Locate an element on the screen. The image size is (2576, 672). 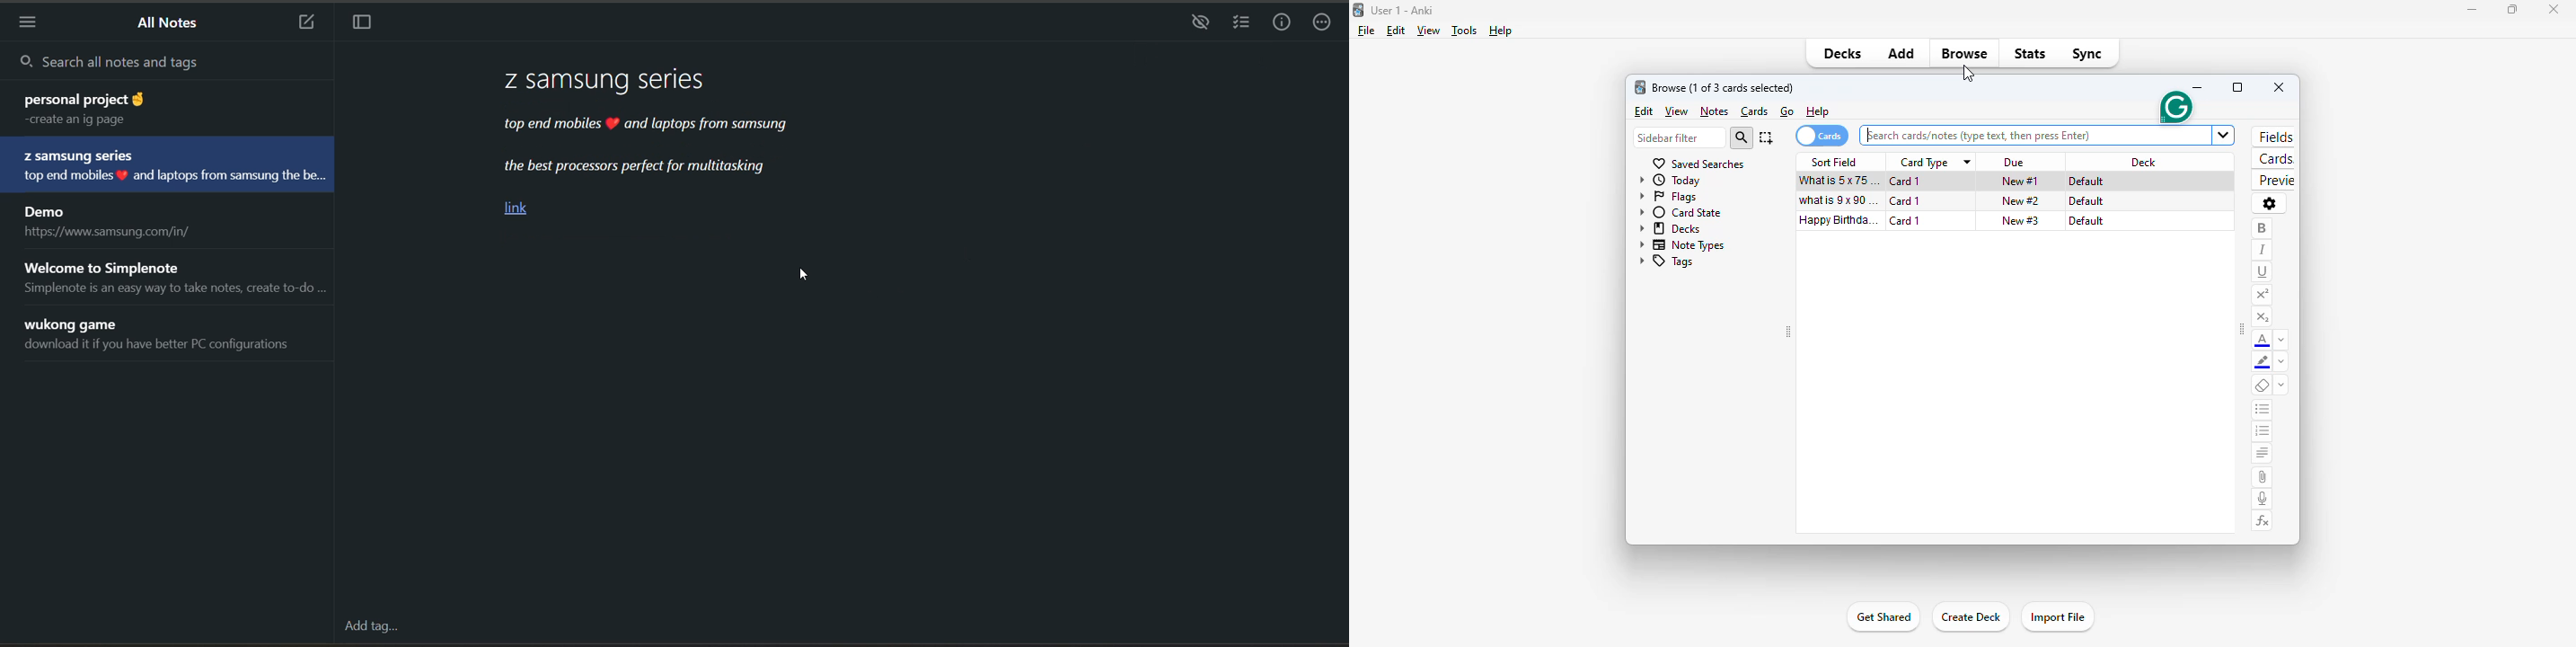
card 1 is located at coordinates (1906, 181).